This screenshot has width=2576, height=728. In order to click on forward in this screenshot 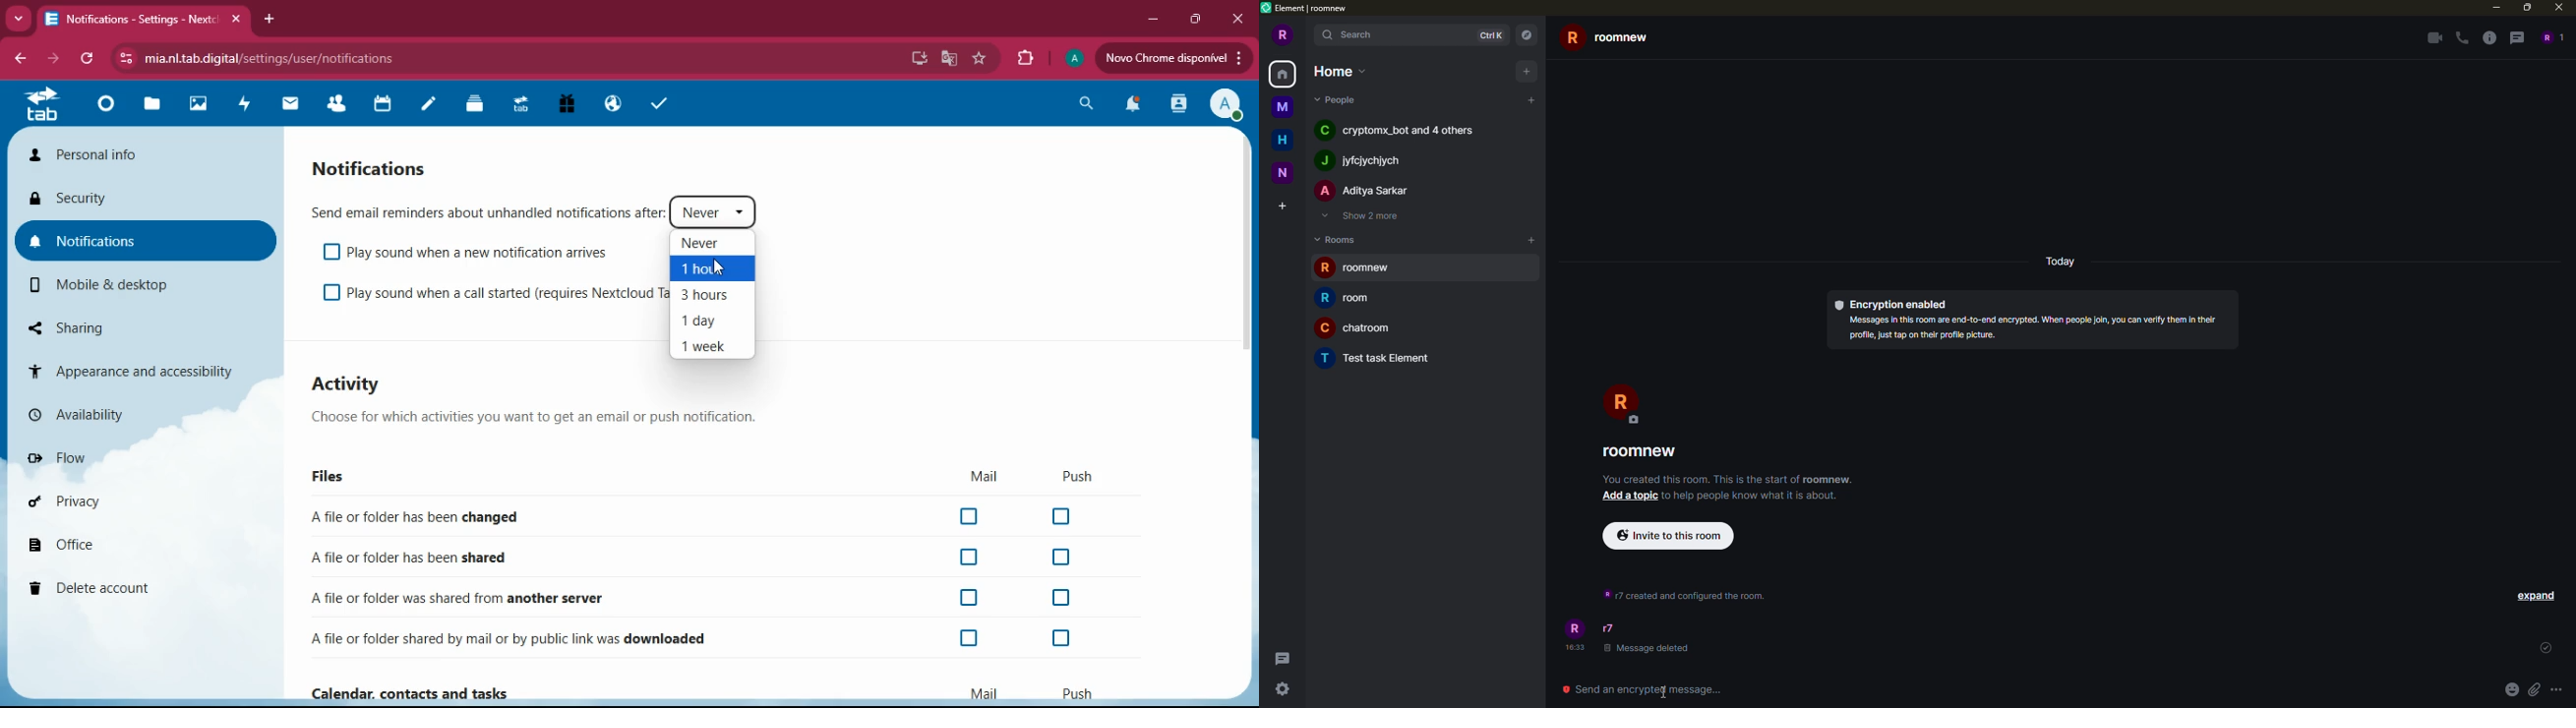, I will do `click(53, 58)`.